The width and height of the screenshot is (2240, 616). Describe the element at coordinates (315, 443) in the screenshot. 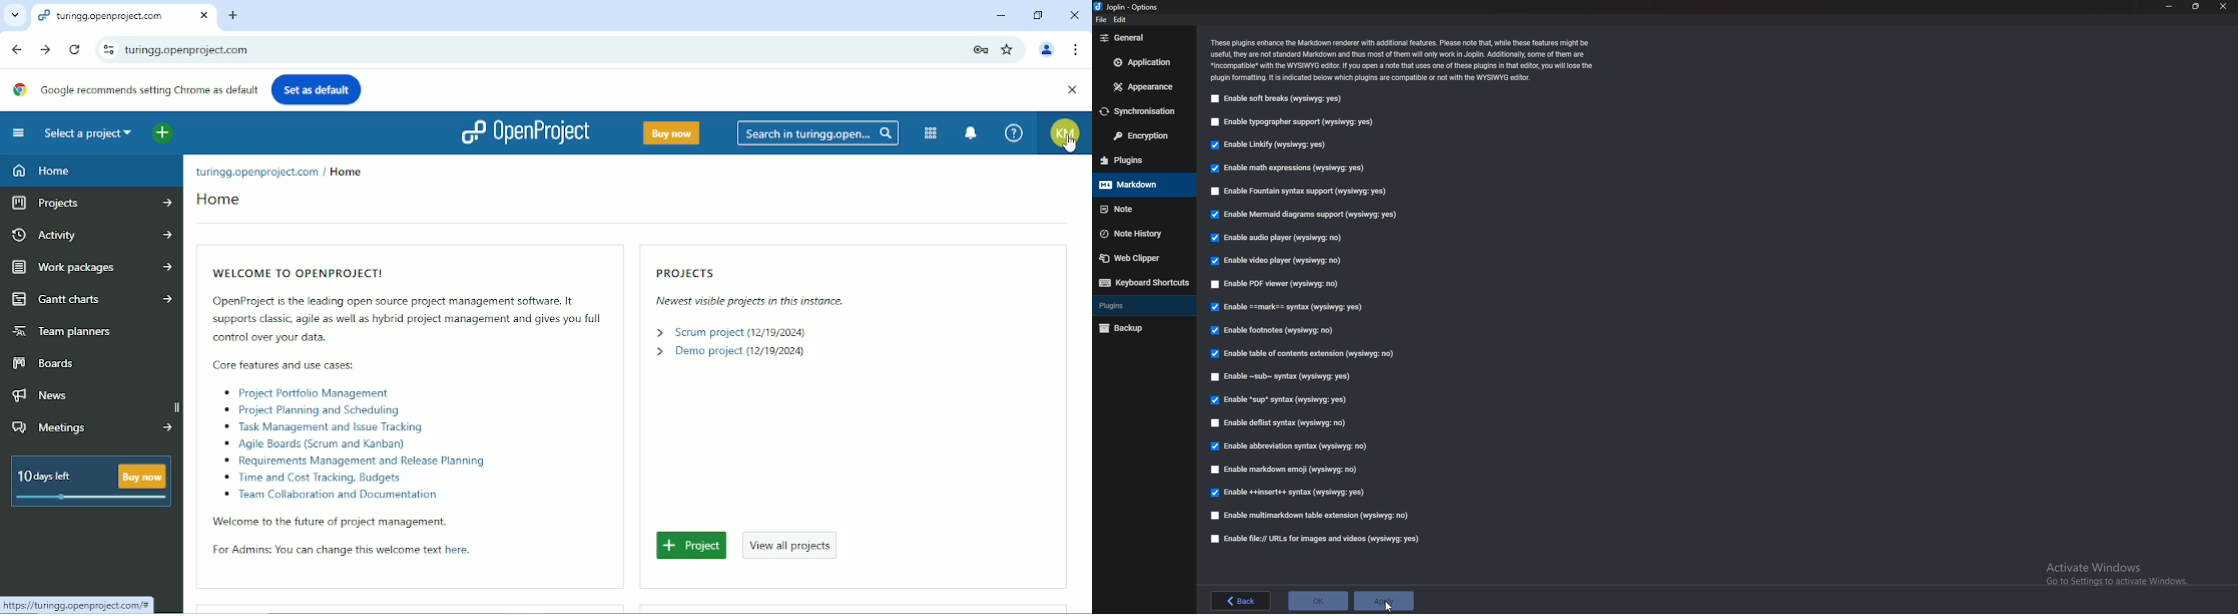

I see `‘o Agile Boards (Scrum and Kanban)` at that location.